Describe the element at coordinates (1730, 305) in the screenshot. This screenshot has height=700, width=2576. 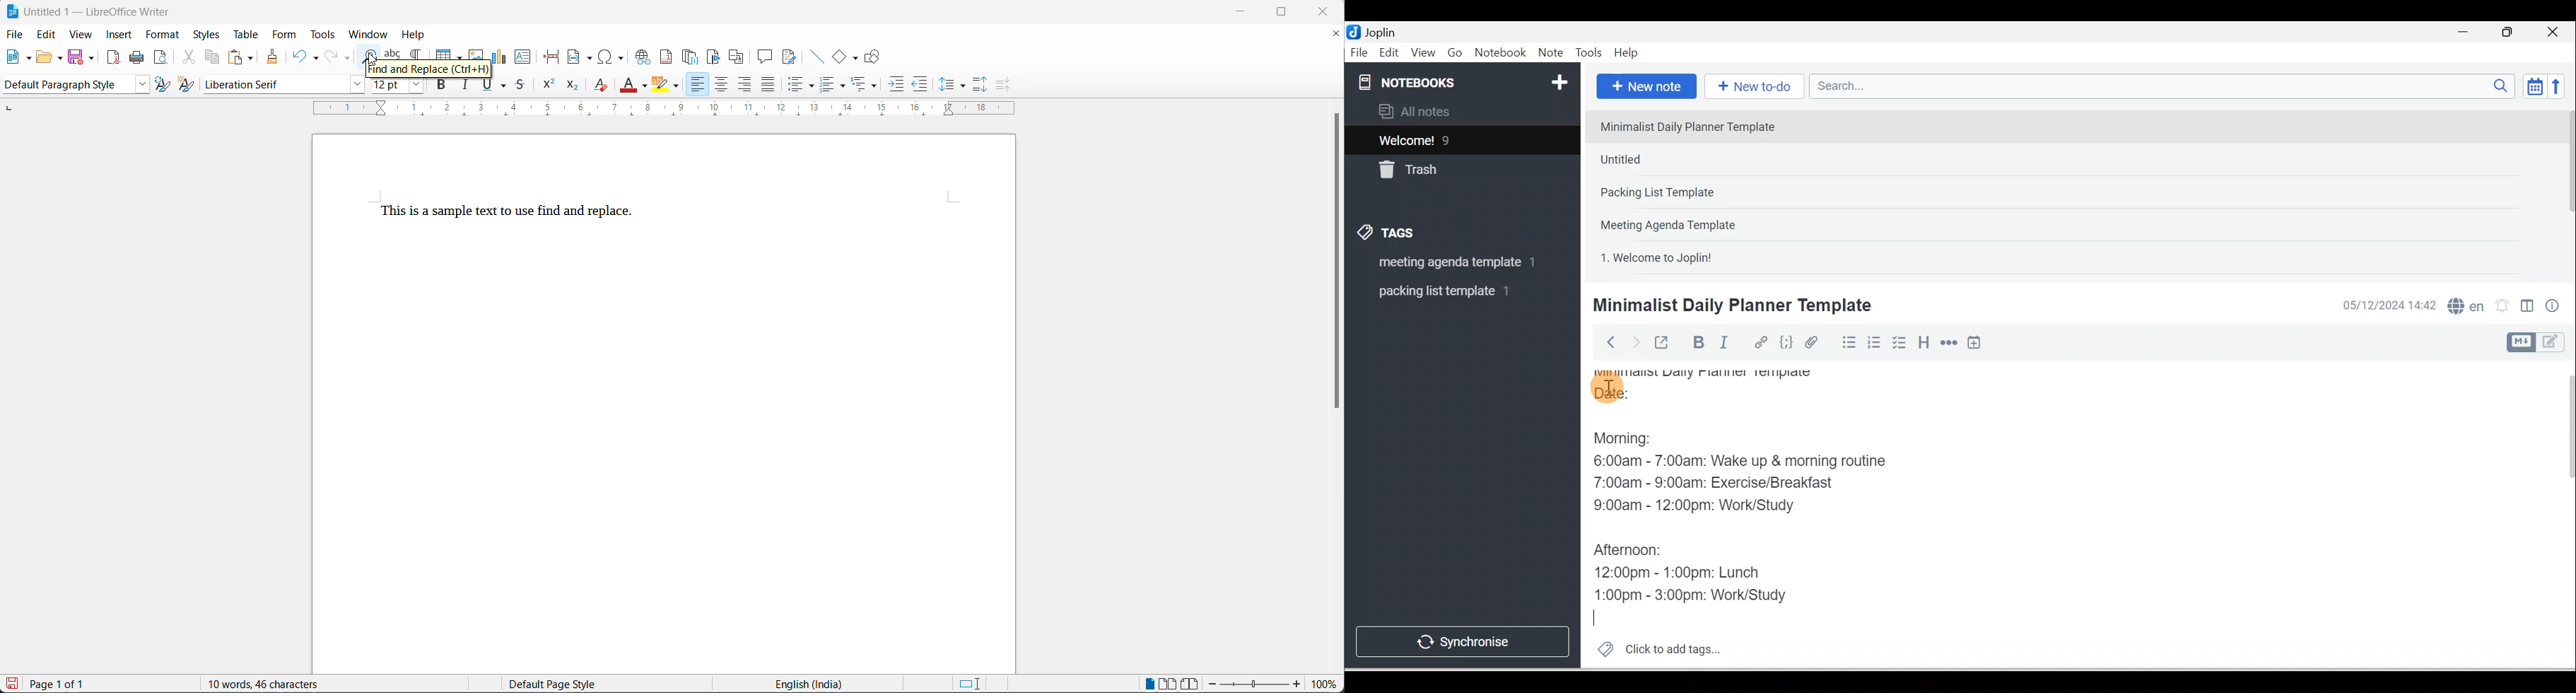
I see `Minimalist Daily Planner Template` at that location.